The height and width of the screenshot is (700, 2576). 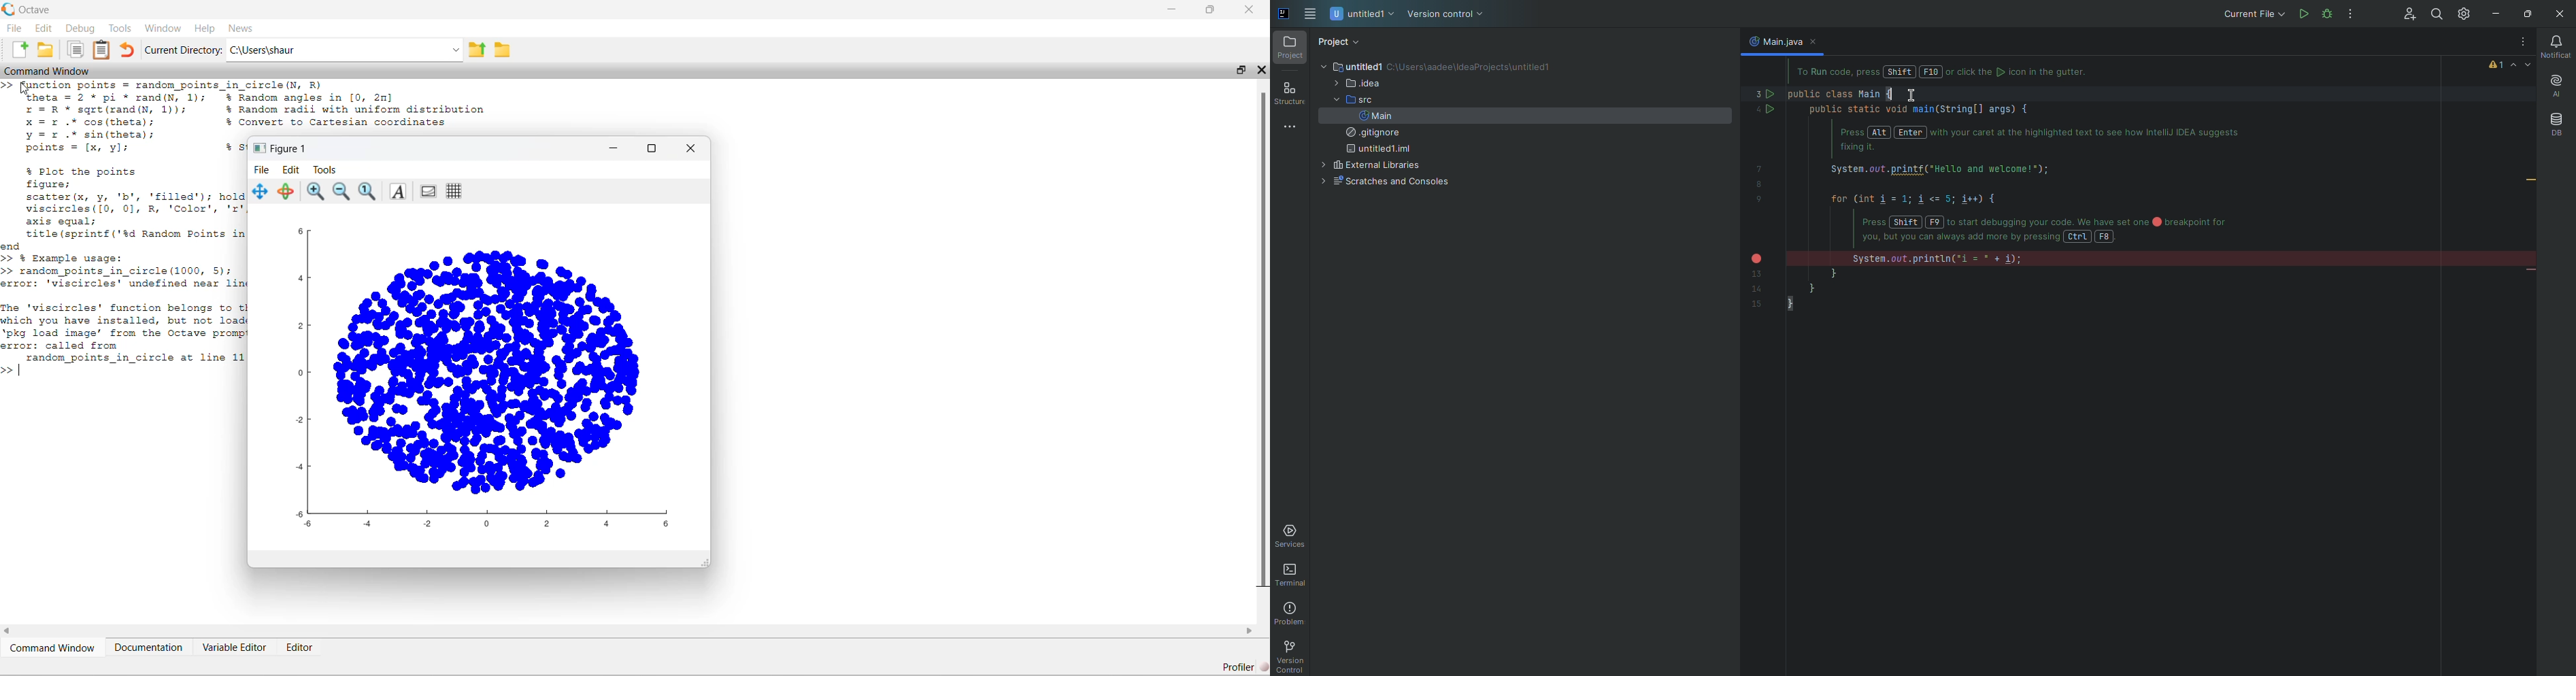 I want to click on path, so click(x=1473, y=68).